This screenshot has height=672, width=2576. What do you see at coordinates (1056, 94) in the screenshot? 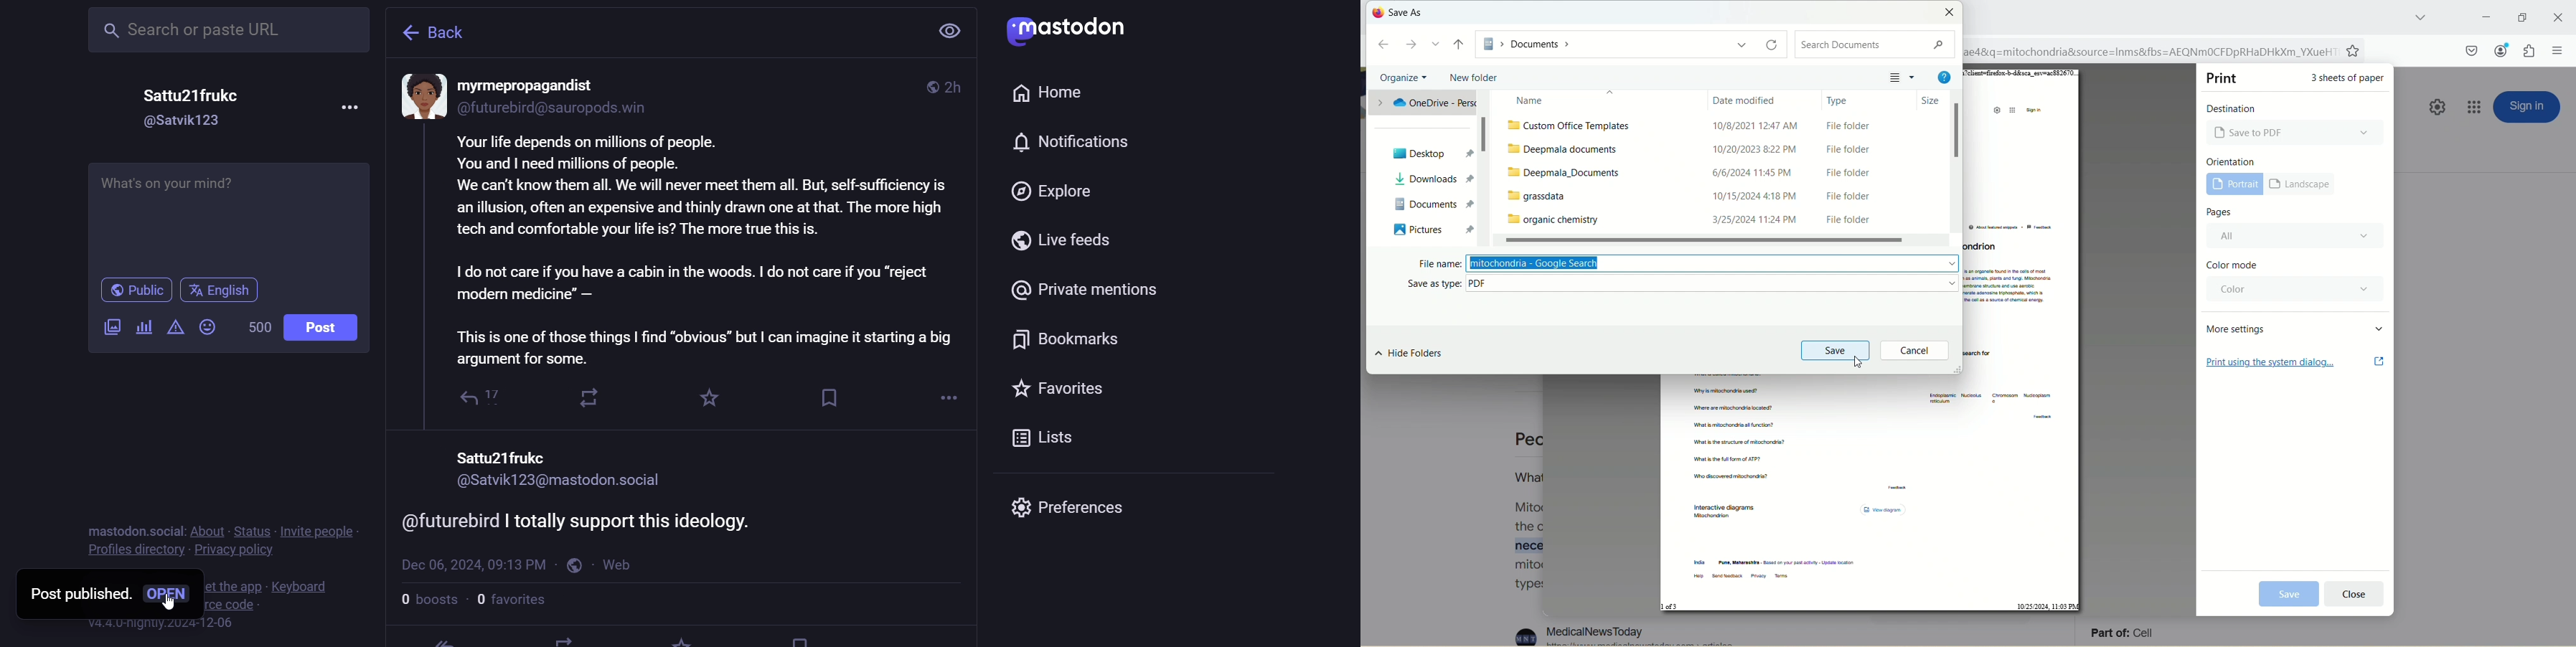
I see `home` at bounding box center [1056, 94].